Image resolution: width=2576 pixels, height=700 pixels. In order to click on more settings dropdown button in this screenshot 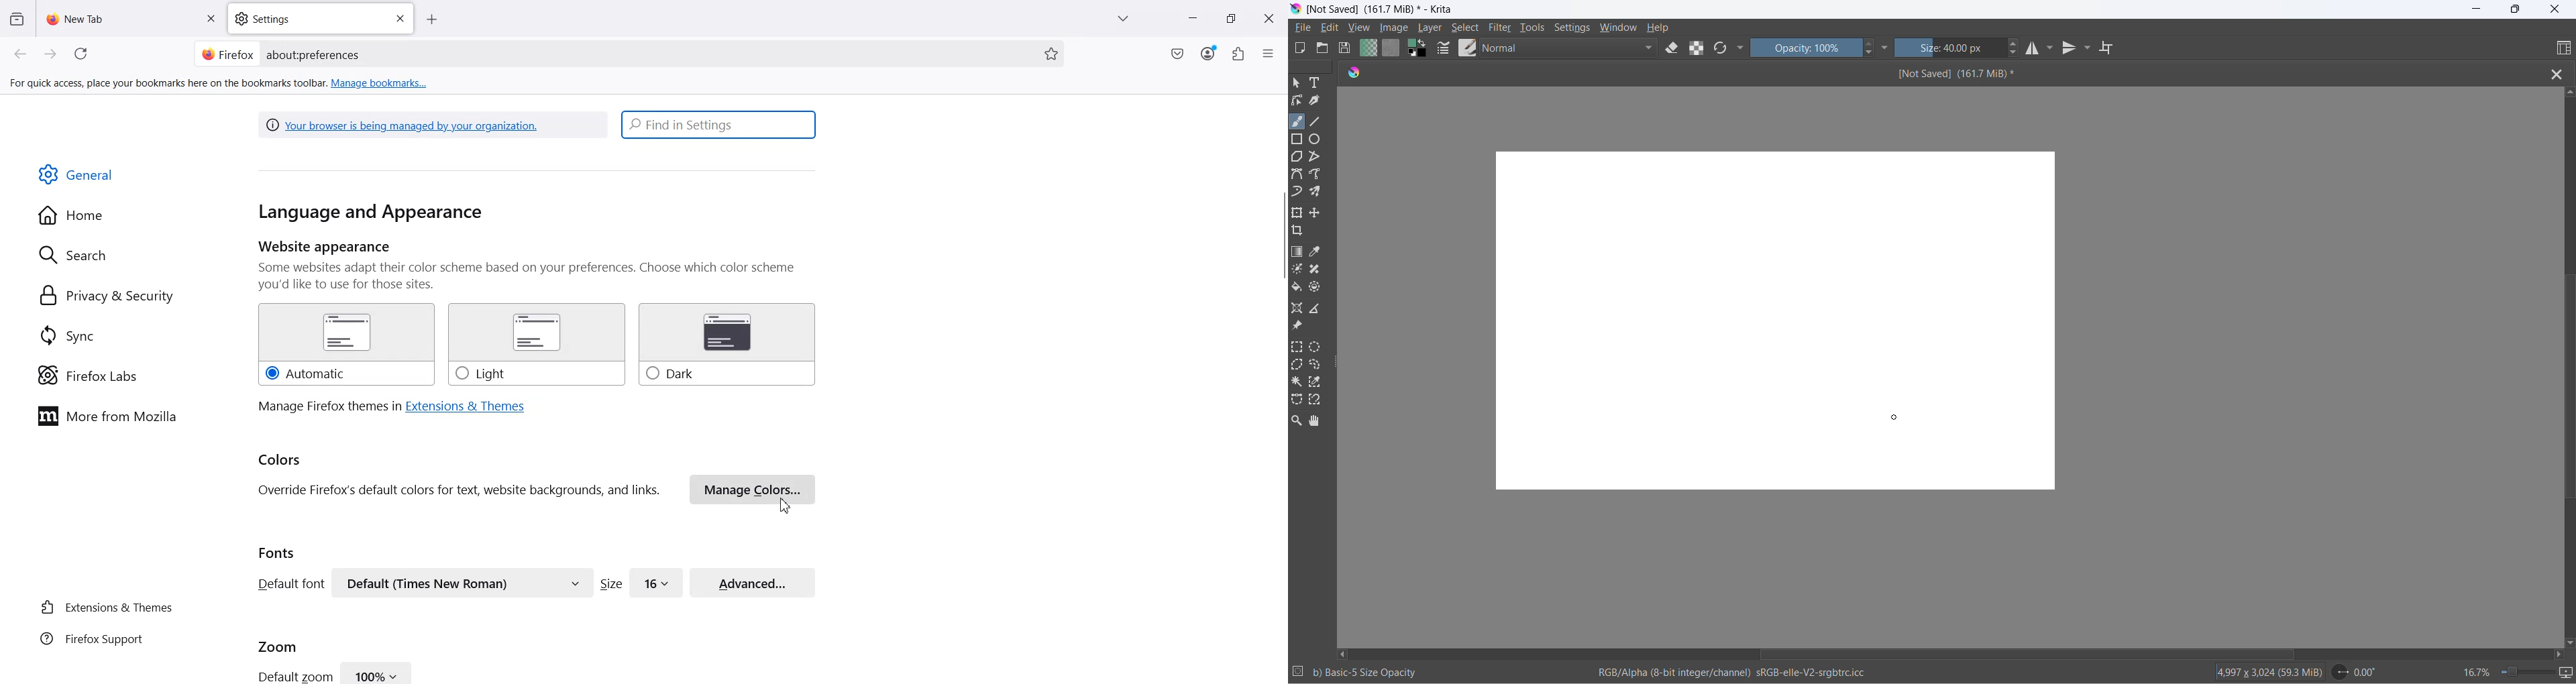, I will do `click(1886, 48)`.